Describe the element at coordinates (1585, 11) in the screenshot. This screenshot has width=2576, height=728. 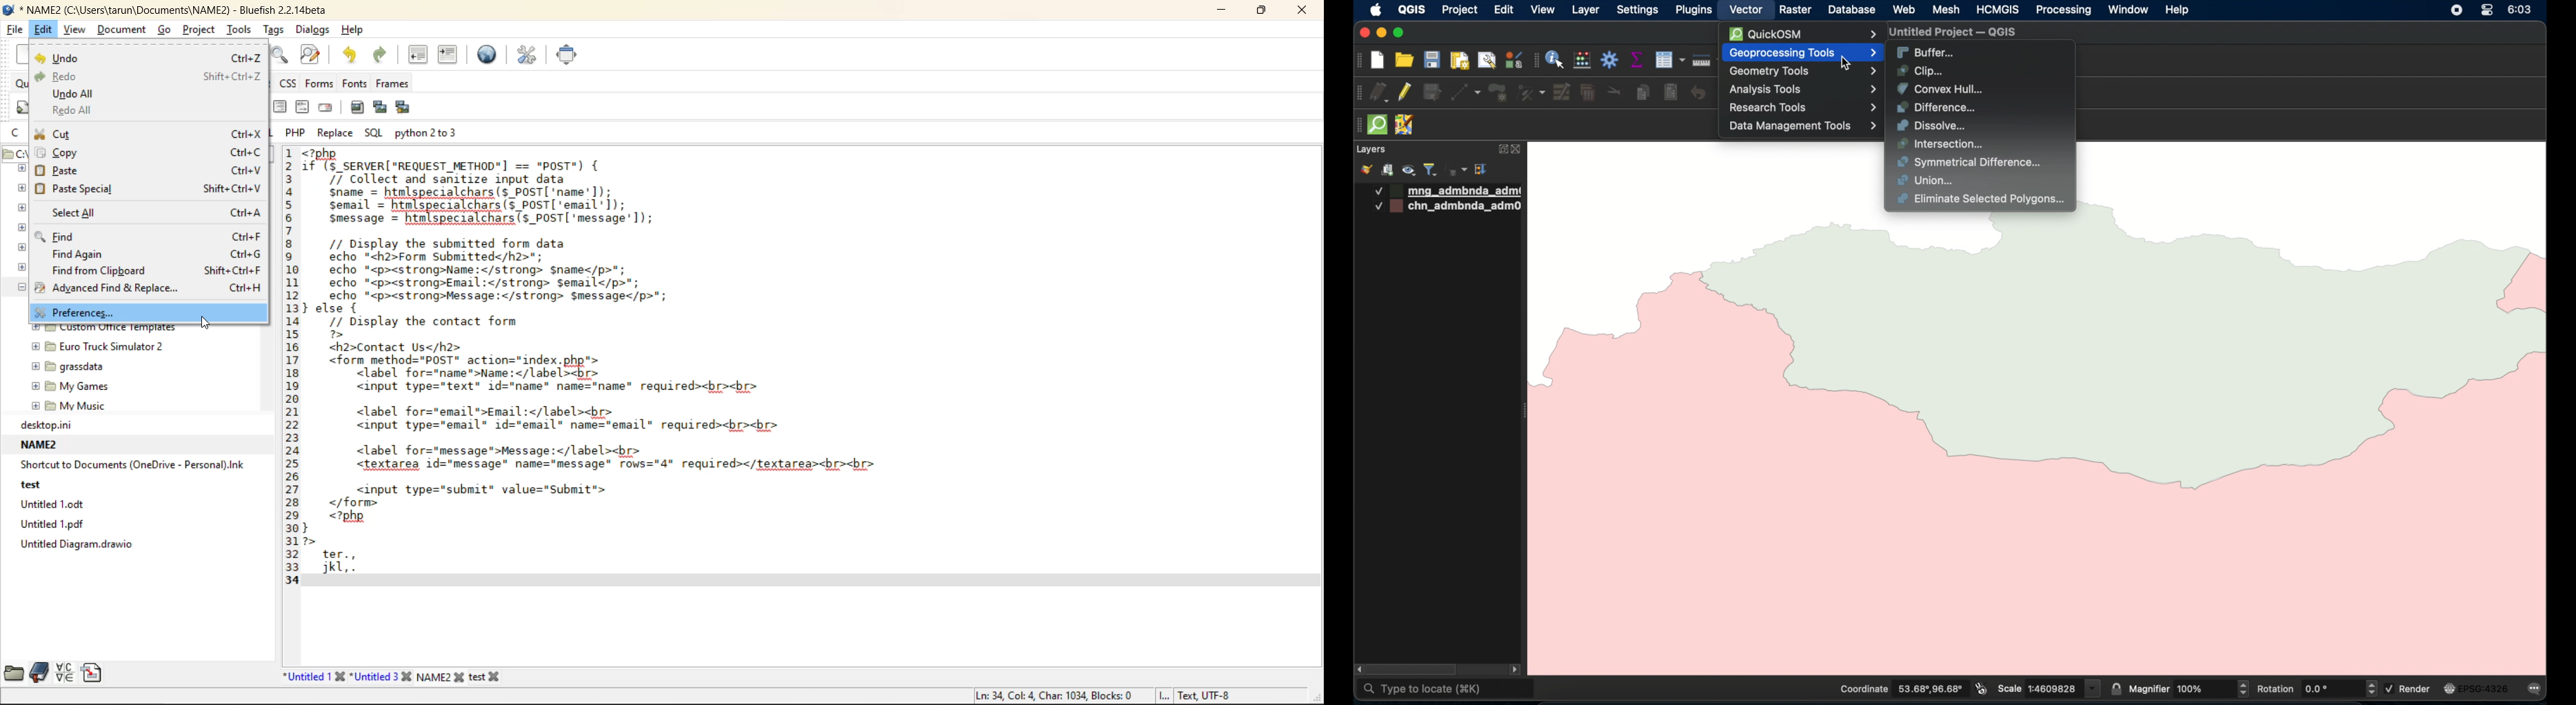
I see `layer` at that location.